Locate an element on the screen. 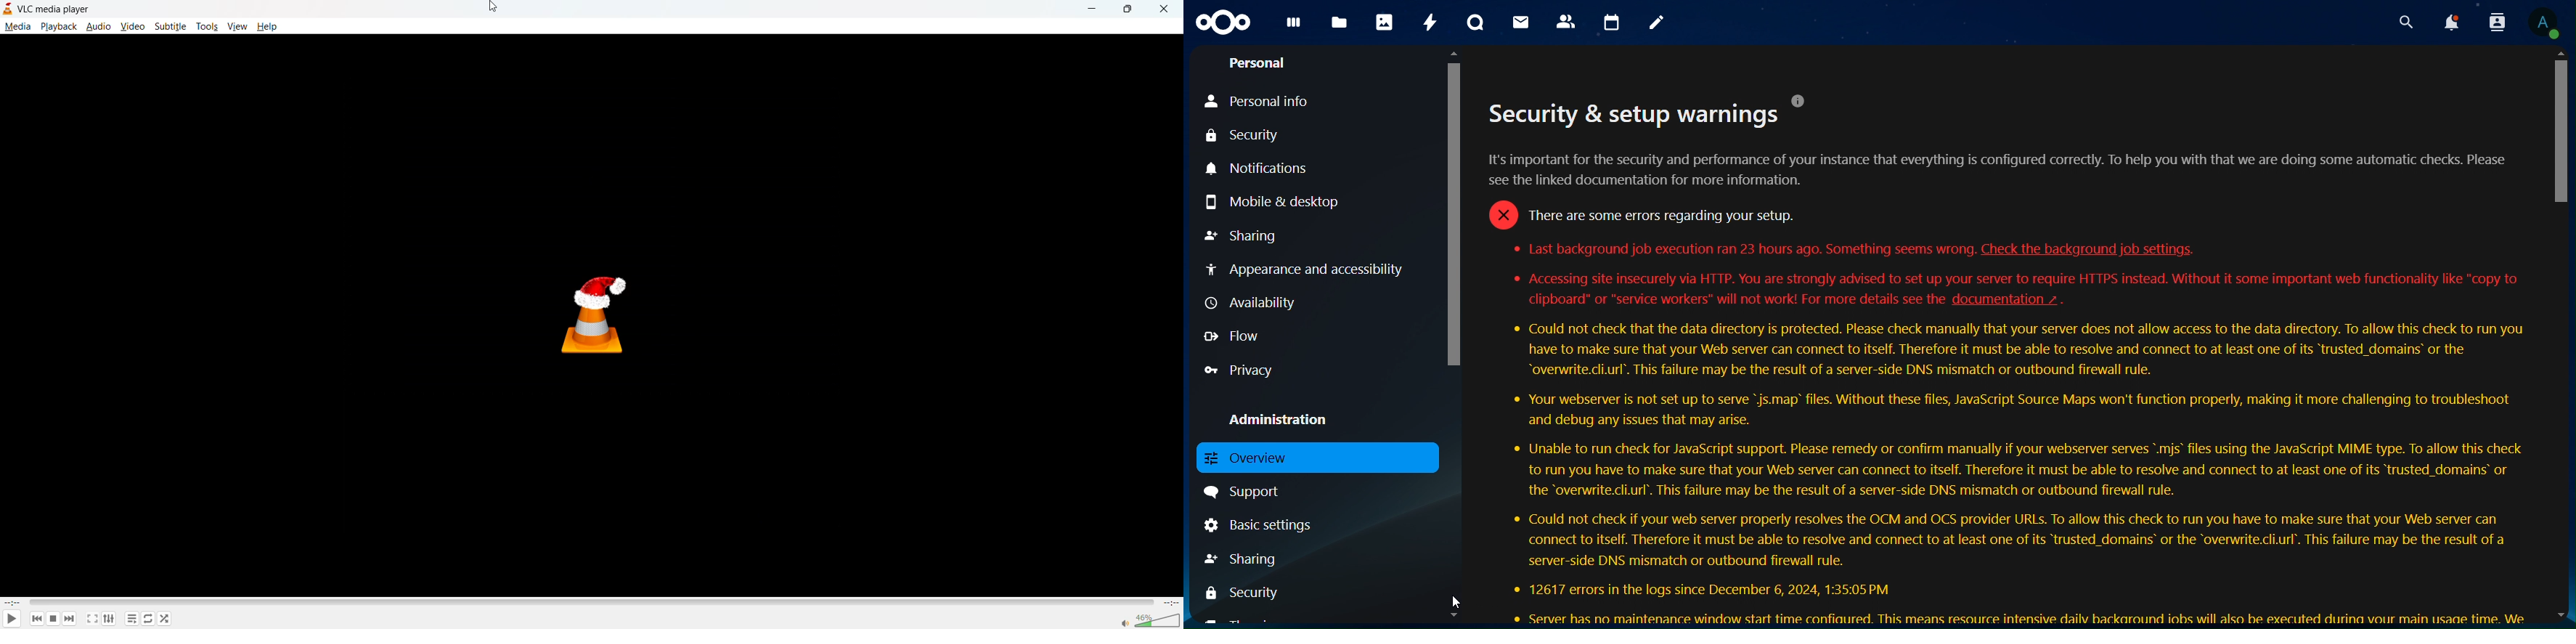  appearance and accessibility is located at coordinates (1313, 271).